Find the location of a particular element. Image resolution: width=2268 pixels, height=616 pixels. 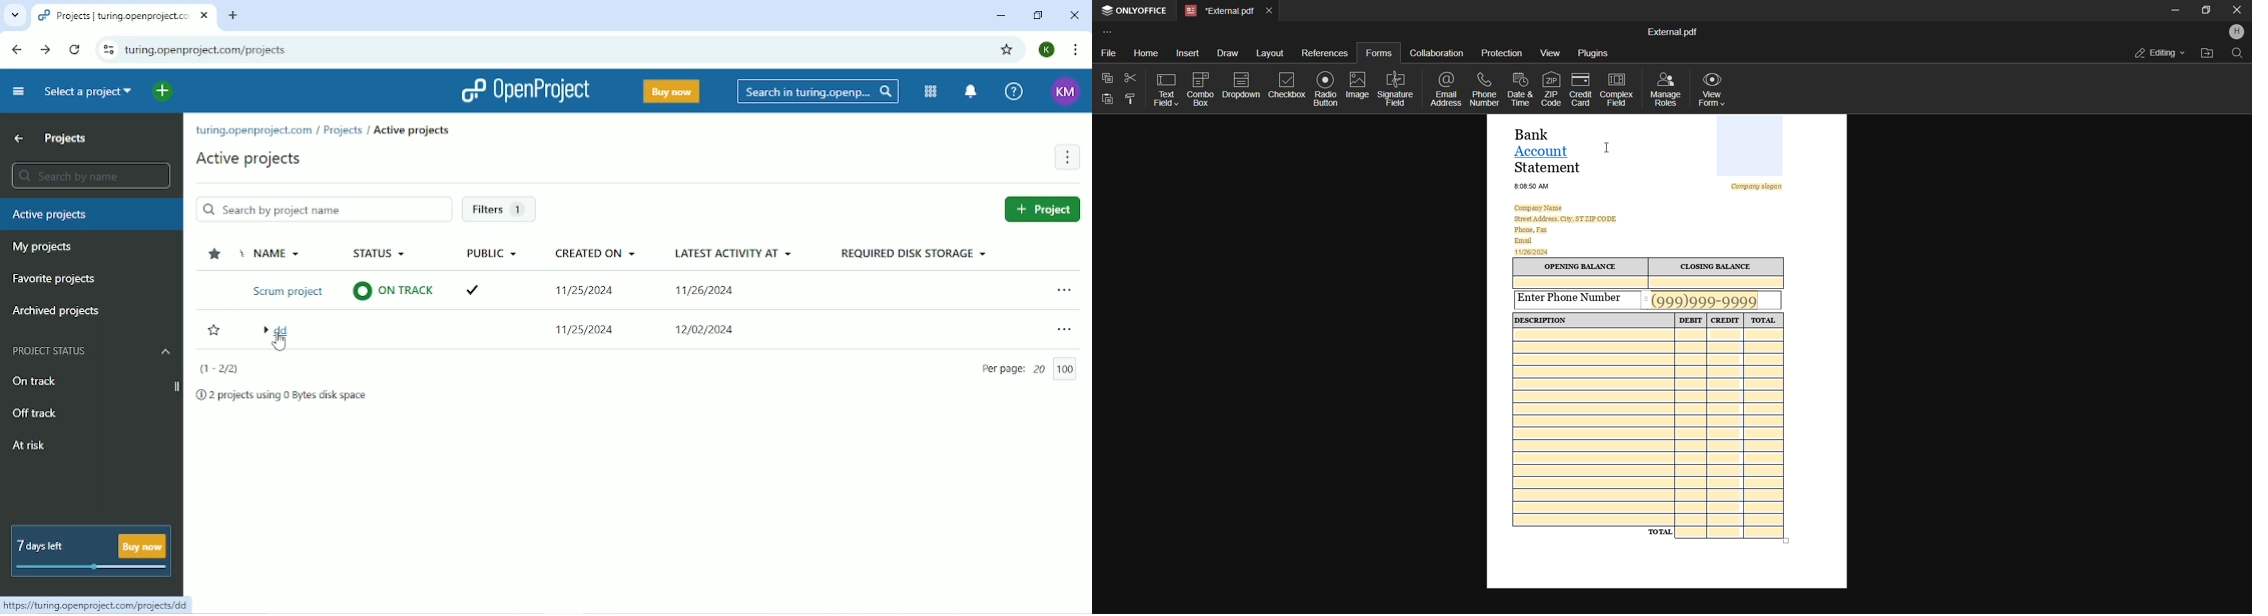

credit card is located at coordinates (1582, 88).